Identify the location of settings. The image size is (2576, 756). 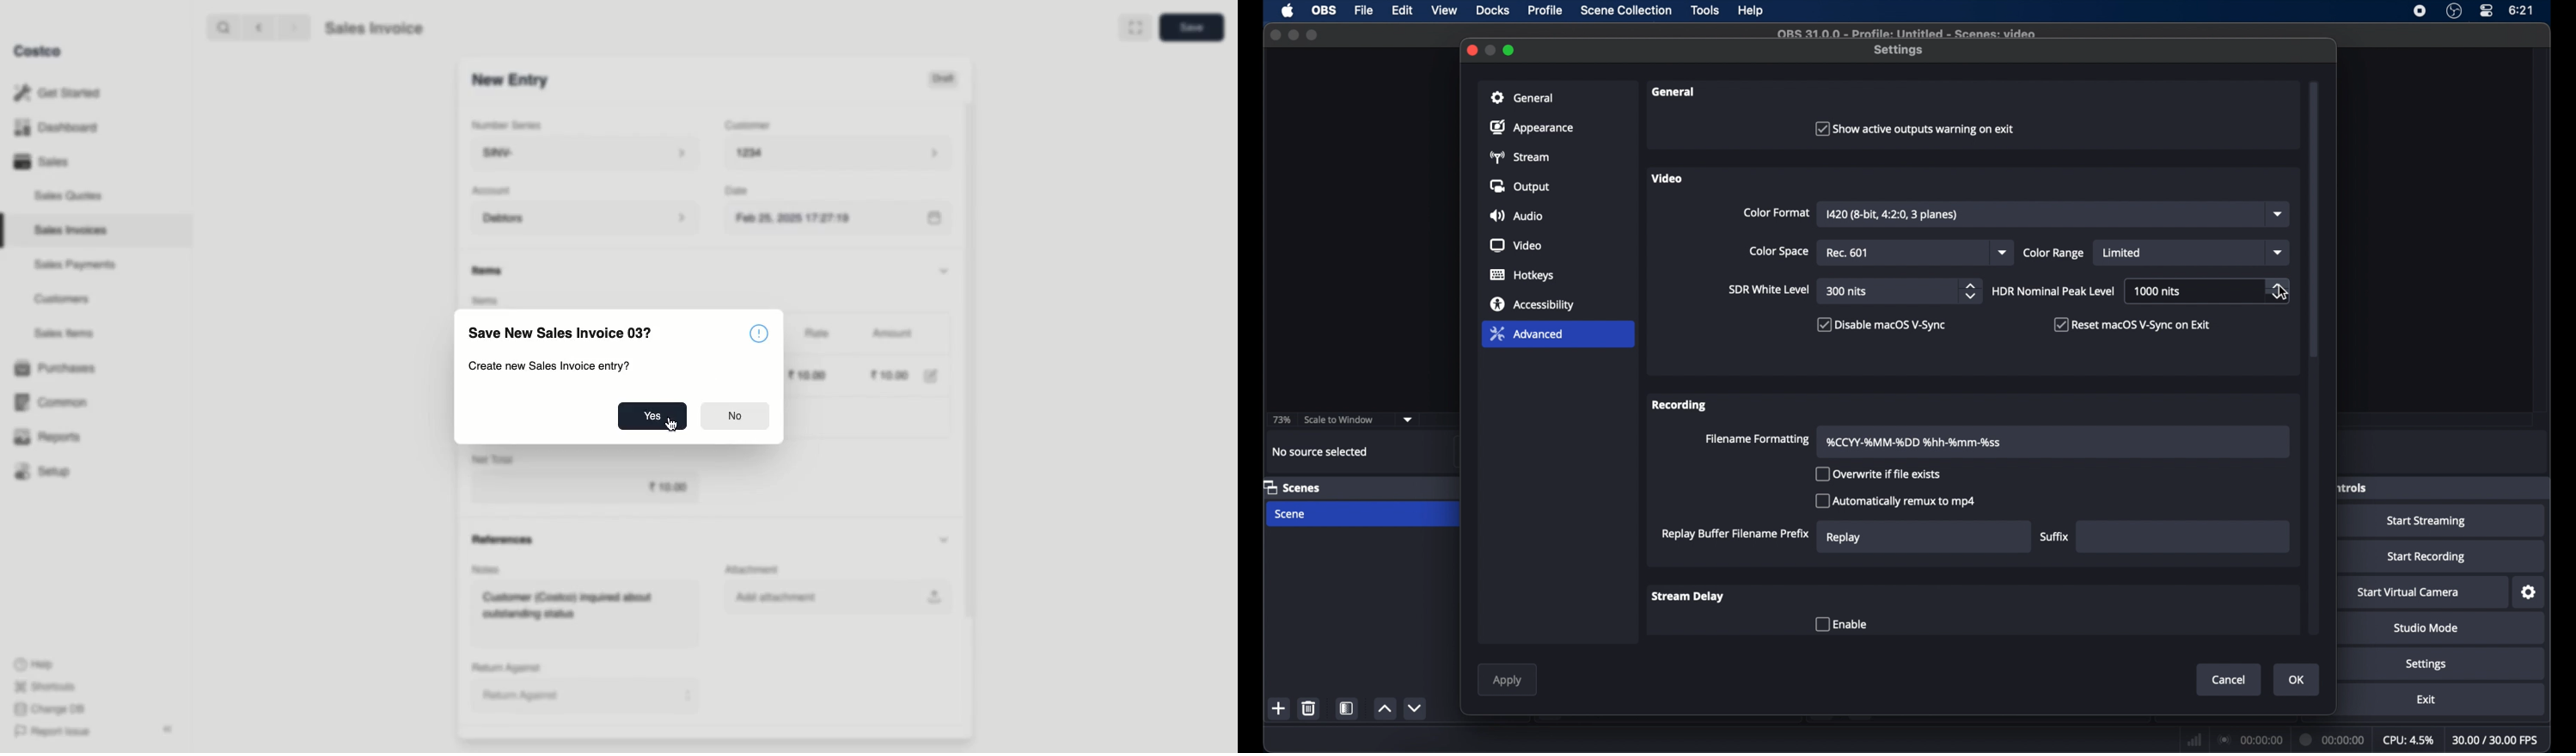
(2426, 664).